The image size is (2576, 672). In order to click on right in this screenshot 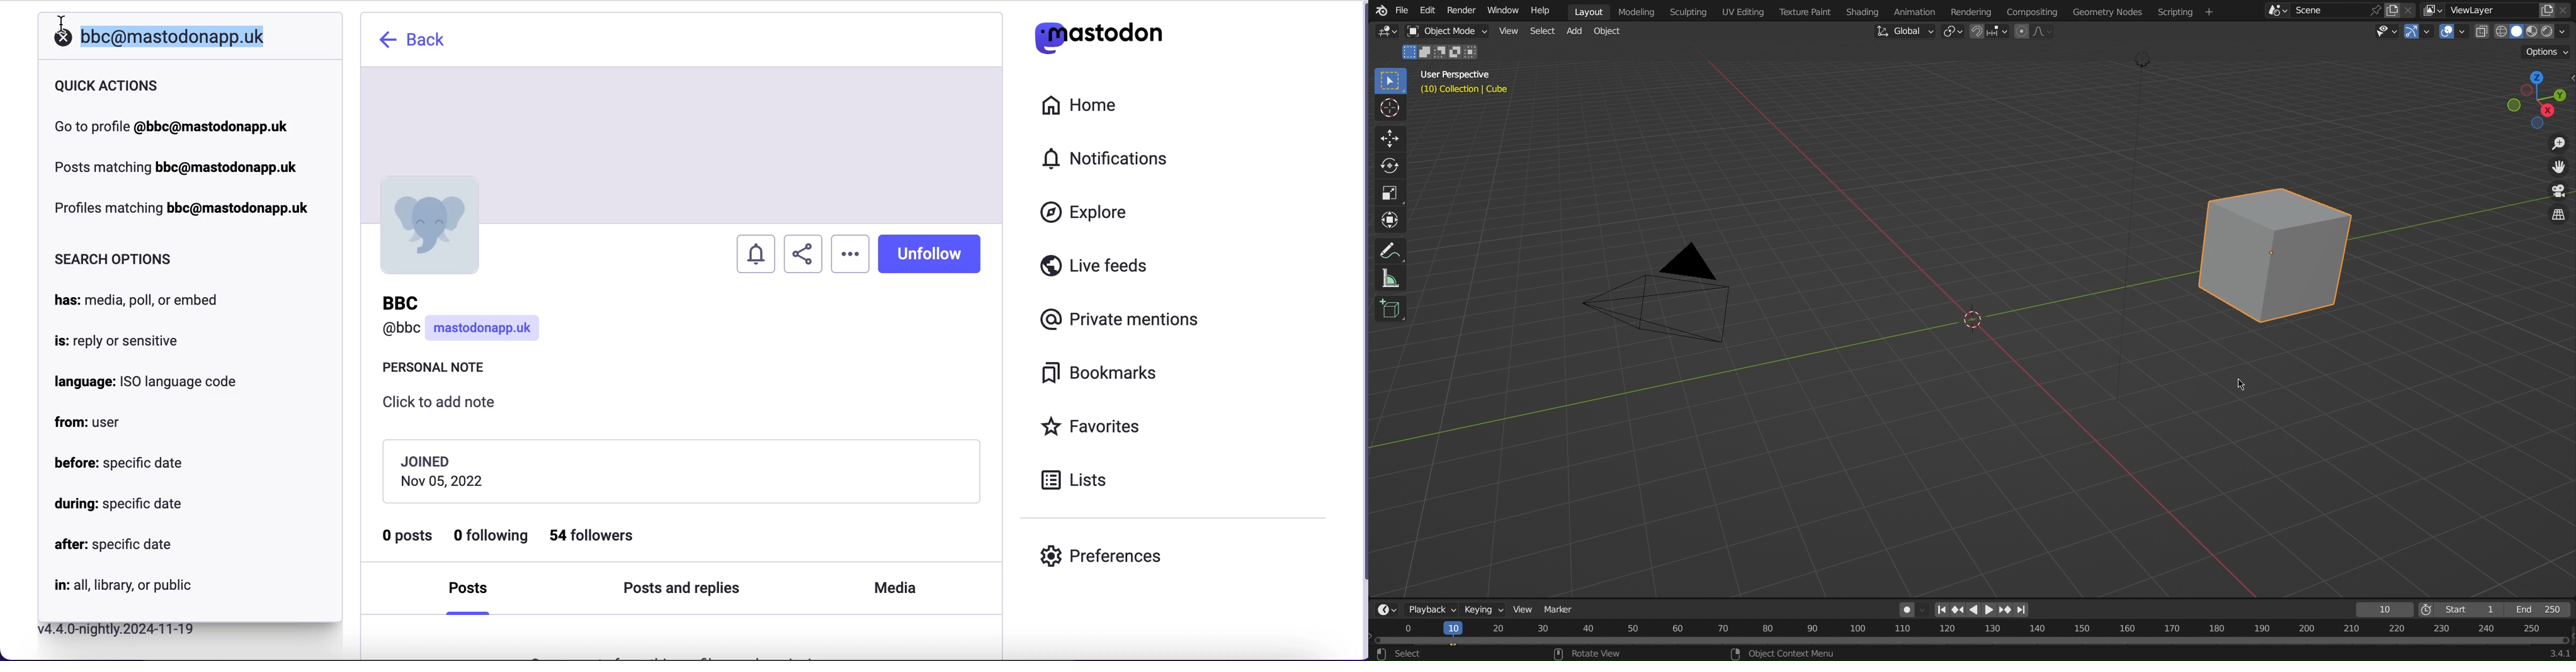, I will do `click(1990, 609)`.